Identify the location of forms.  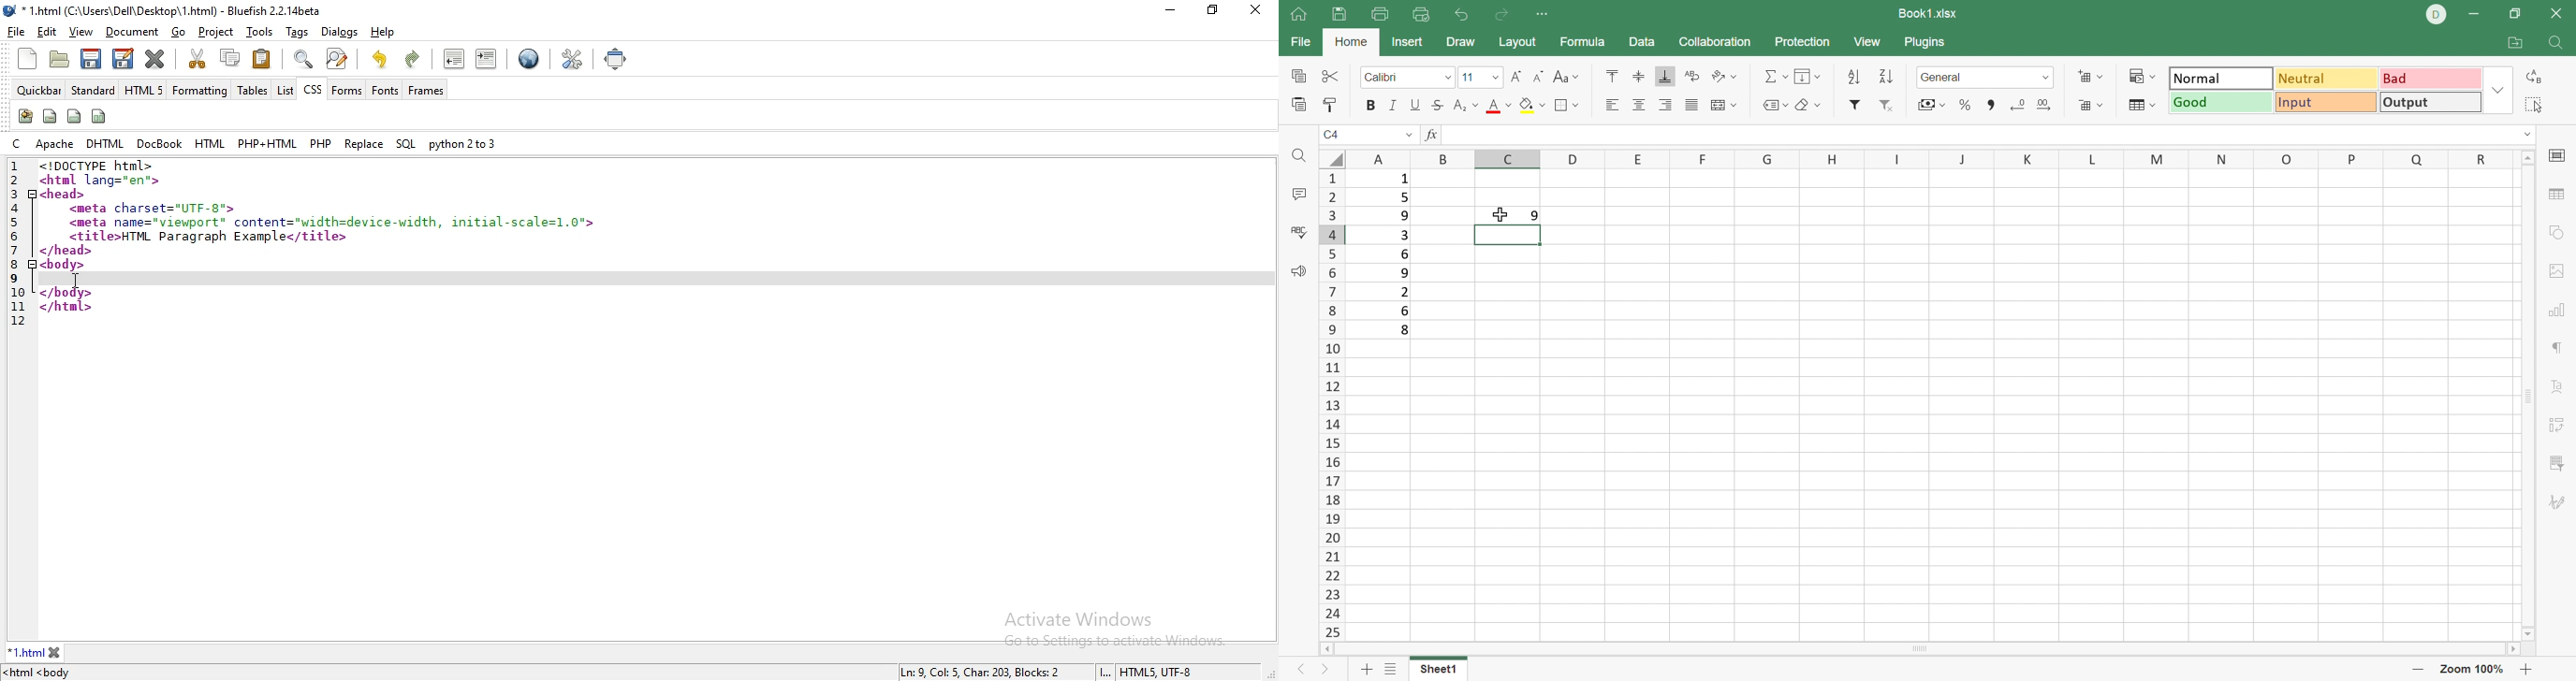
(346, 90).